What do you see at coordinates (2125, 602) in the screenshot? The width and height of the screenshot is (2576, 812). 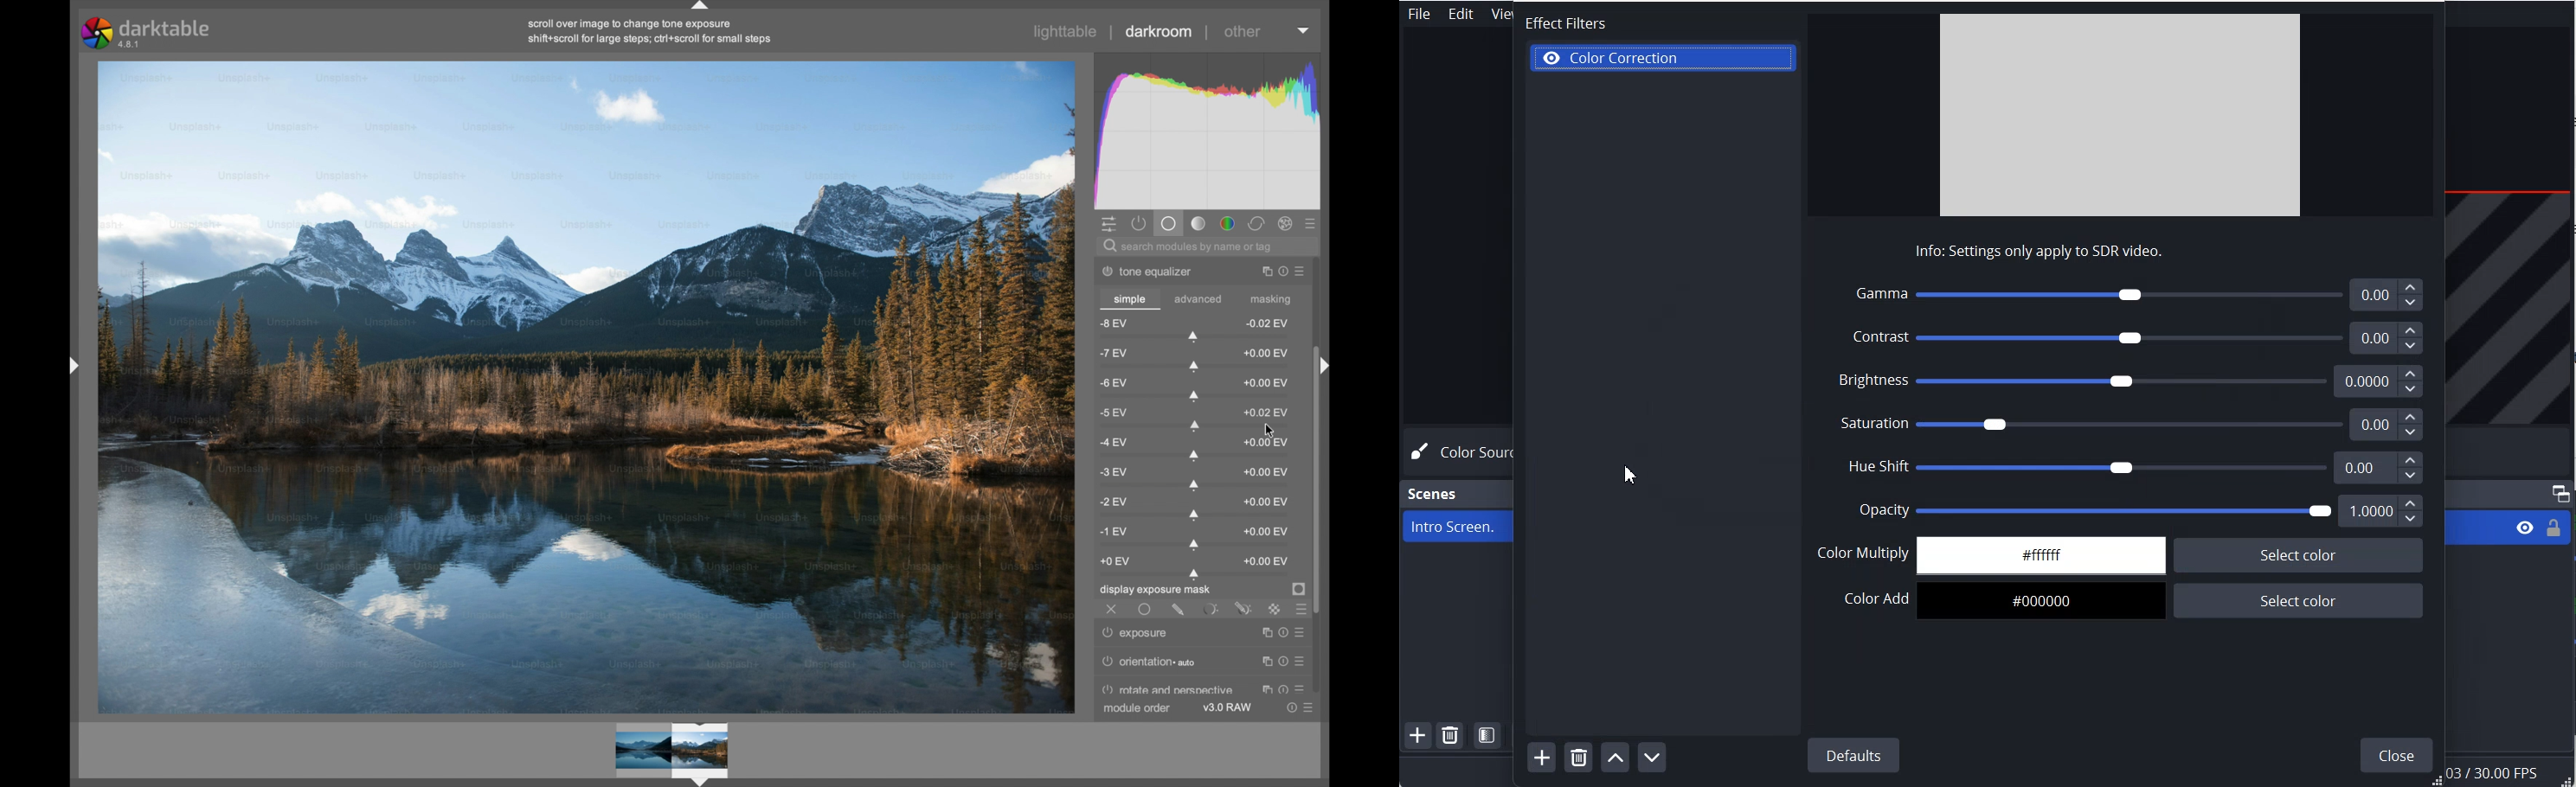 I see `Color Add` at bounding box center [2125, 602].